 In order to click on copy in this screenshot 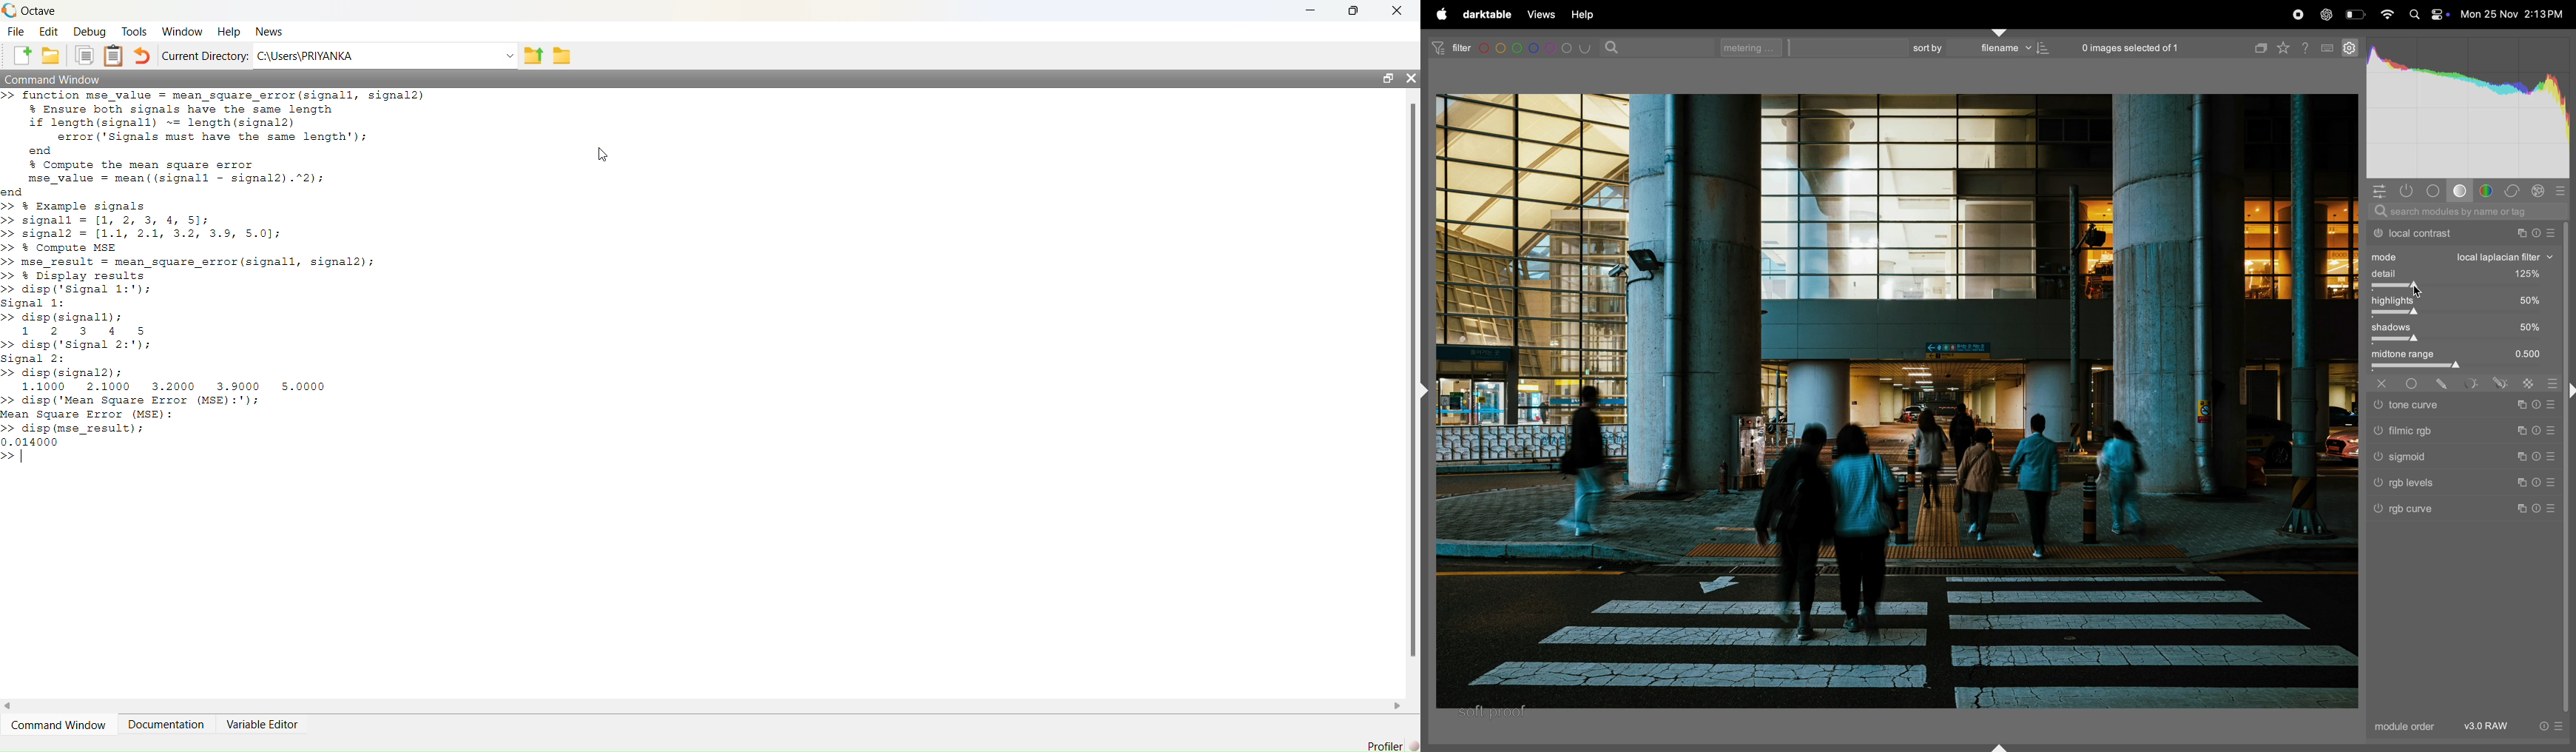, I will do `click(2259, 46)`.